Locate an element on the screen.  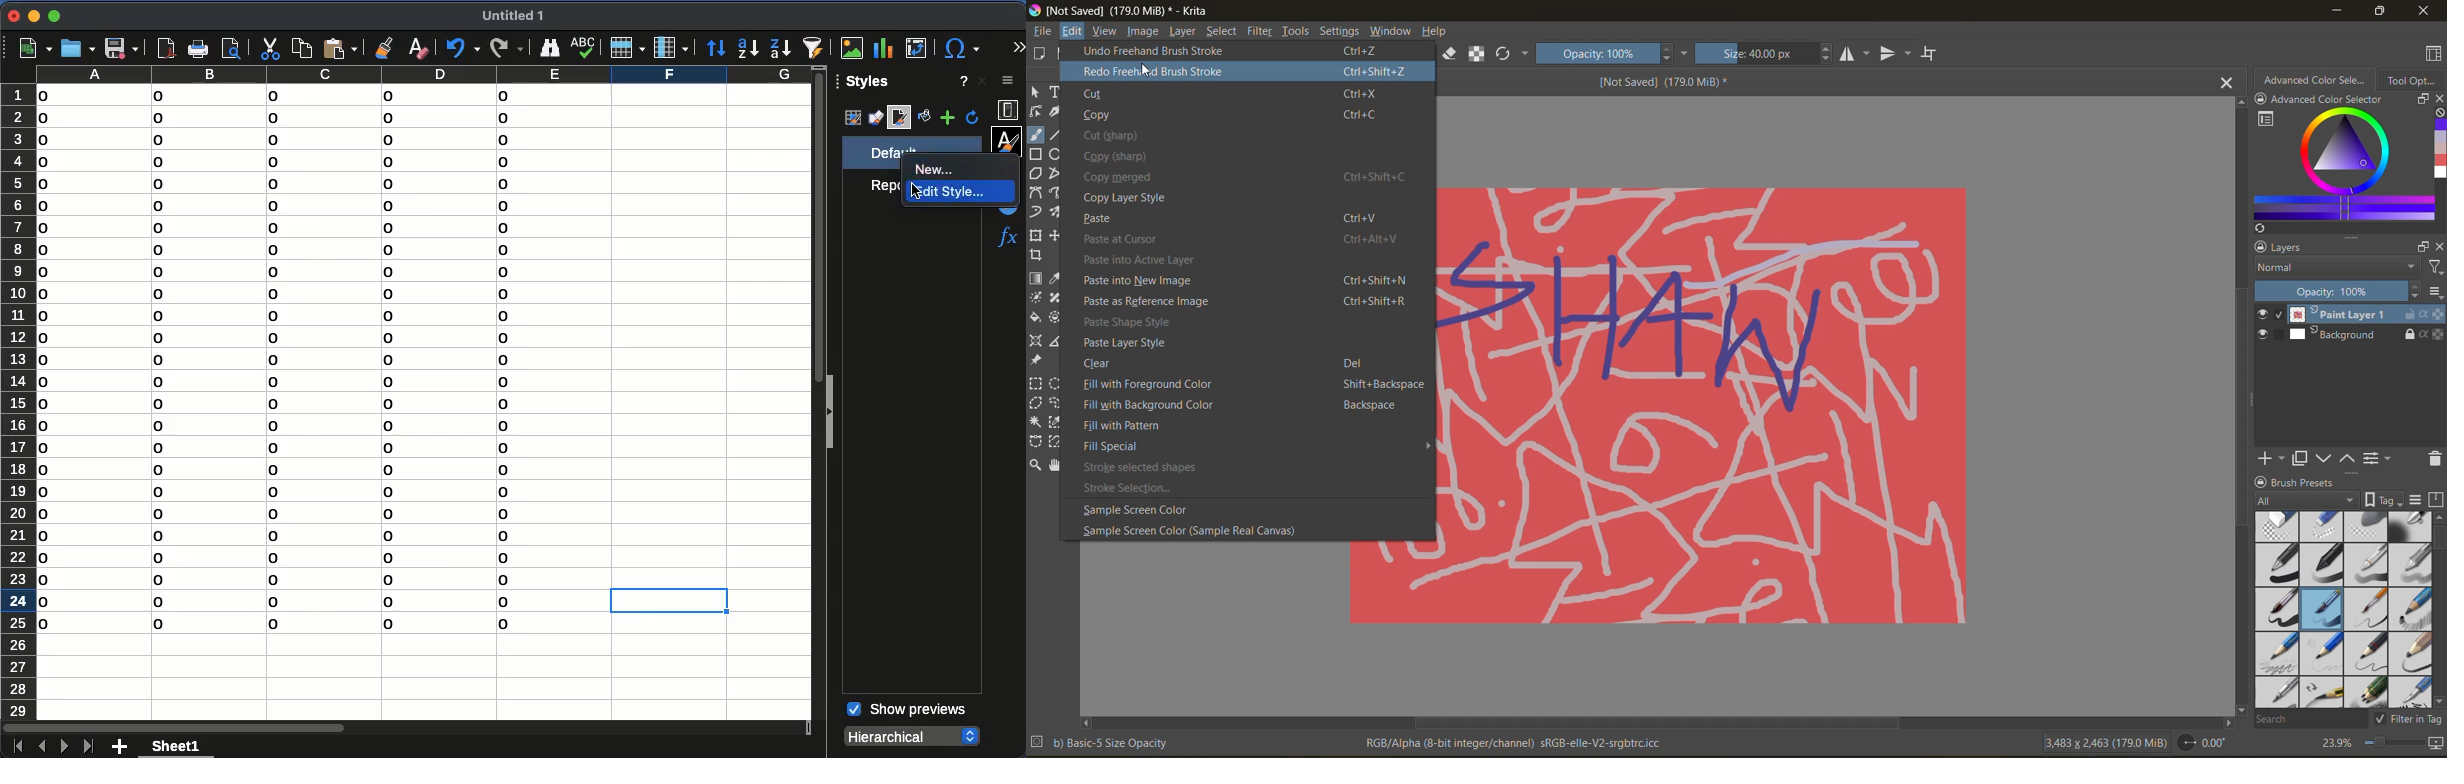
paste is located at coordinates (341, 47).